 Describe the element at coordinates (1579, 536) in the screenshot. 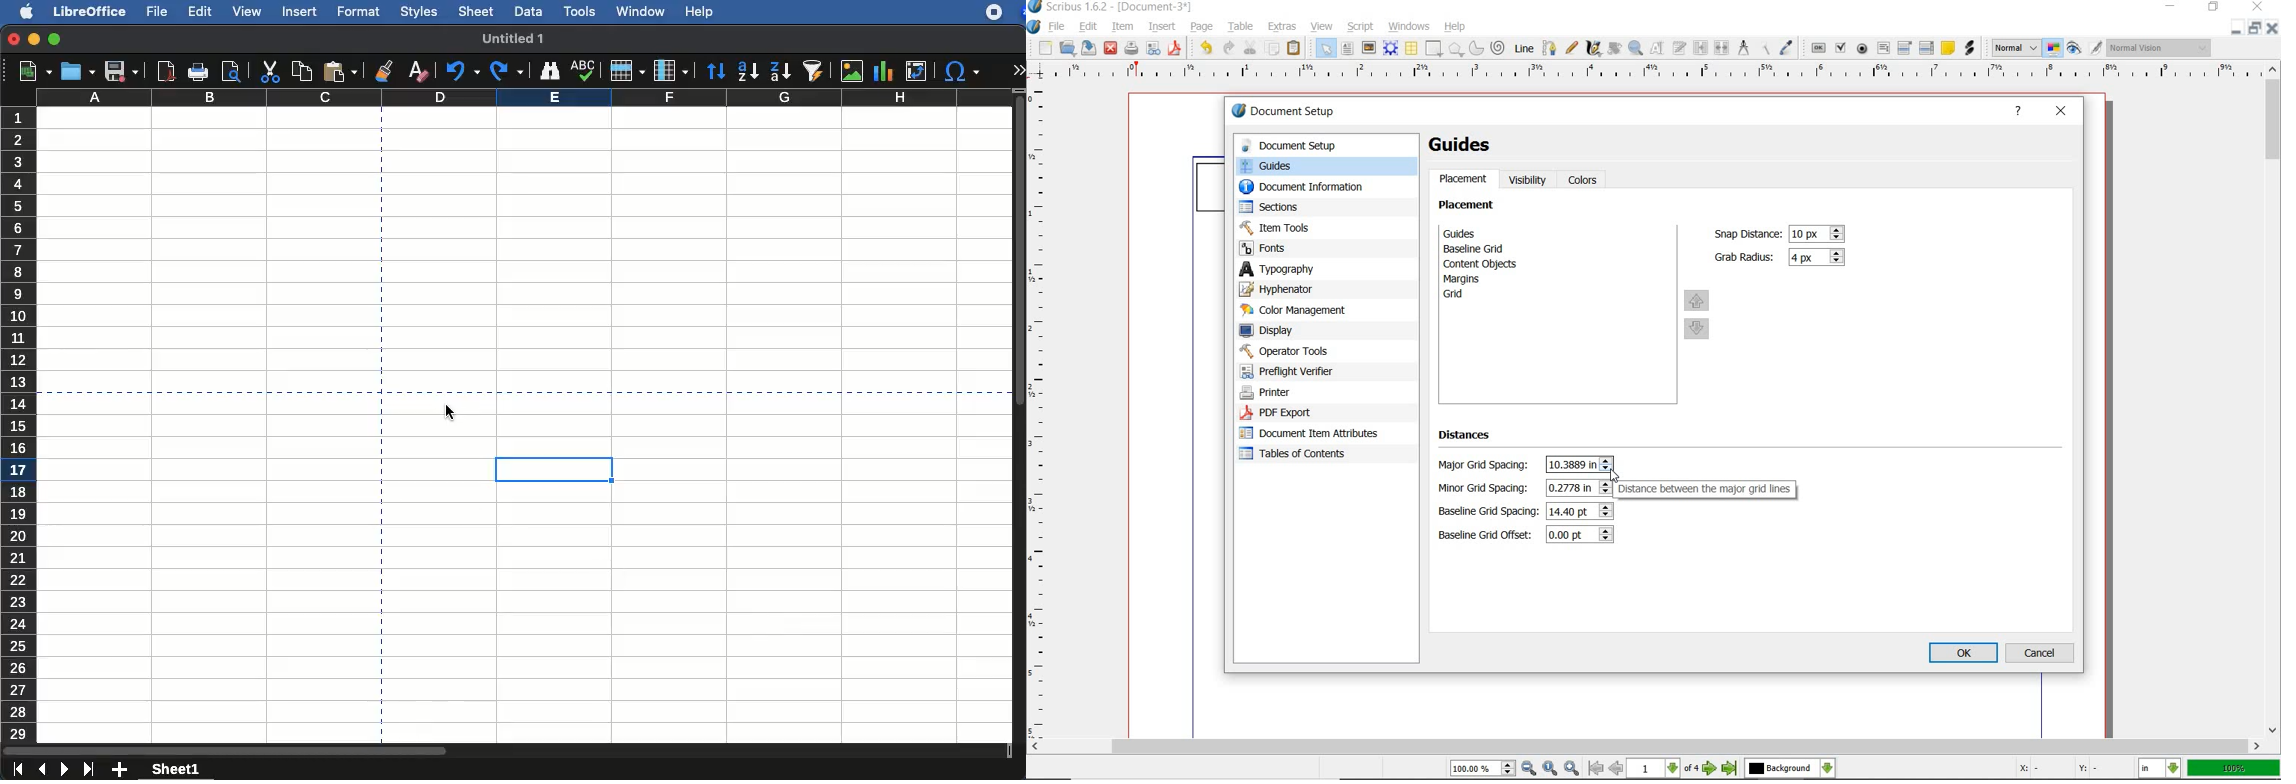

I see `Baseline Grid Offset` at that location.